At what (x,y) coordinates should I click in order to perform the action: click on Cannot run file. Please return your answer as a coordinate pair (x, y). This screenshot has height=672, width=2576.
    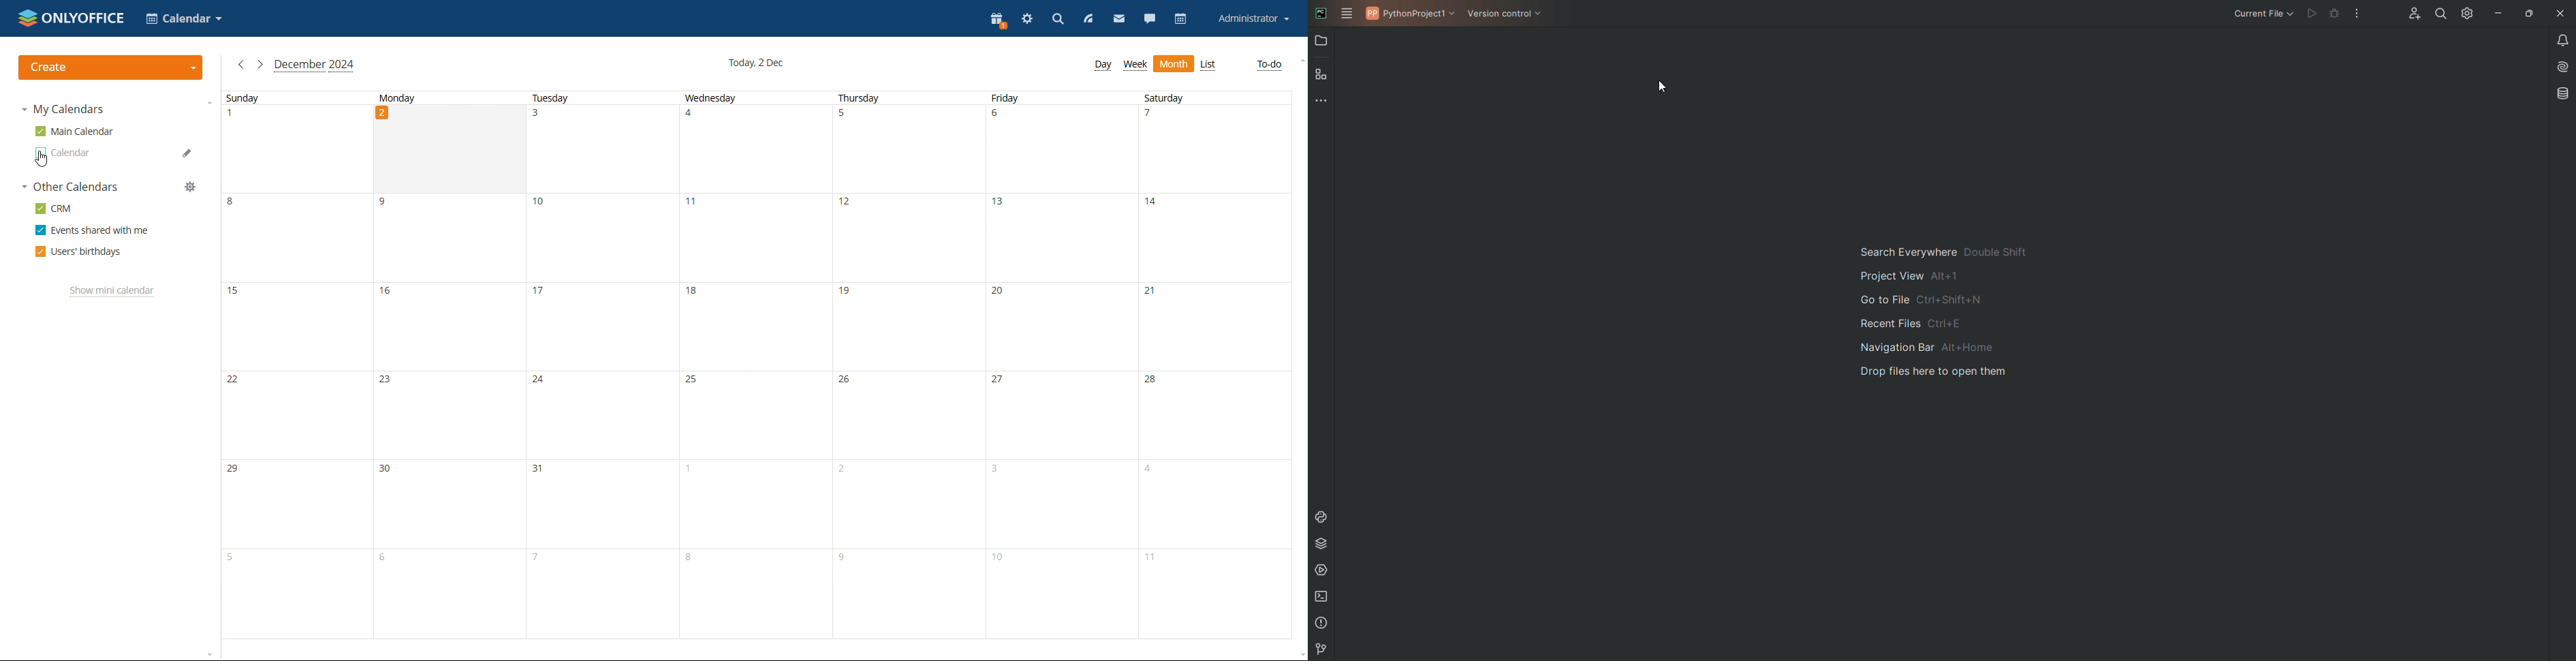
    Looking at the image, I should click on (2309, 14).